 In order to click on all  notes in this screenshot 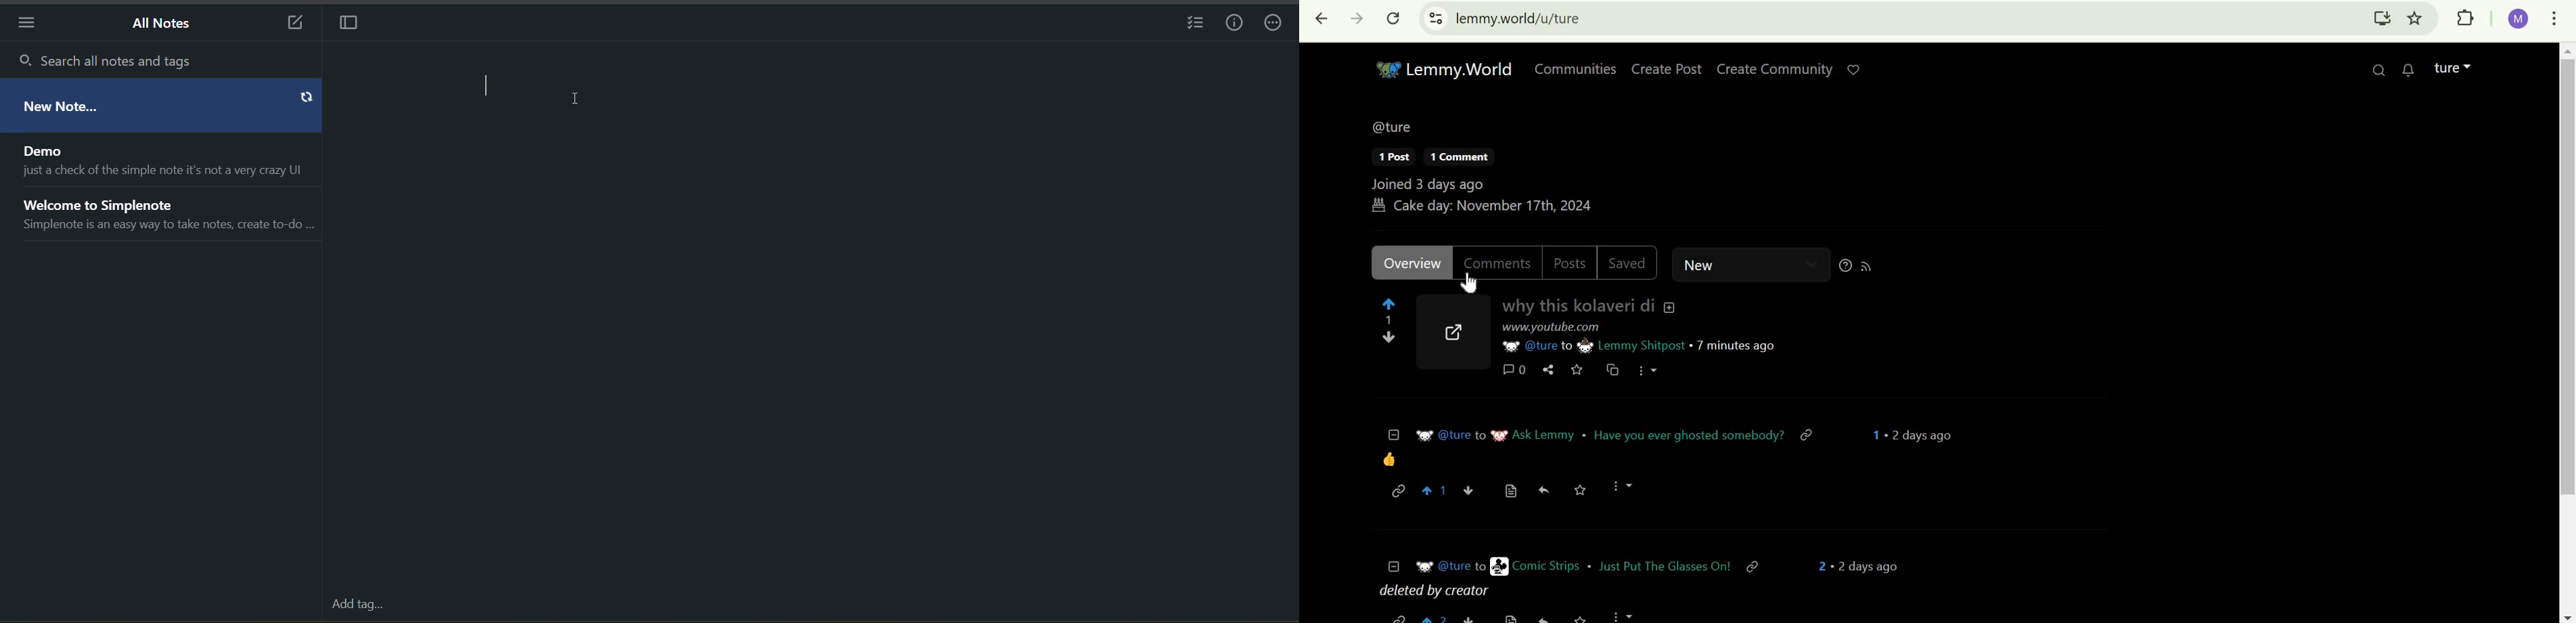, I will do `click(164, 23)`.